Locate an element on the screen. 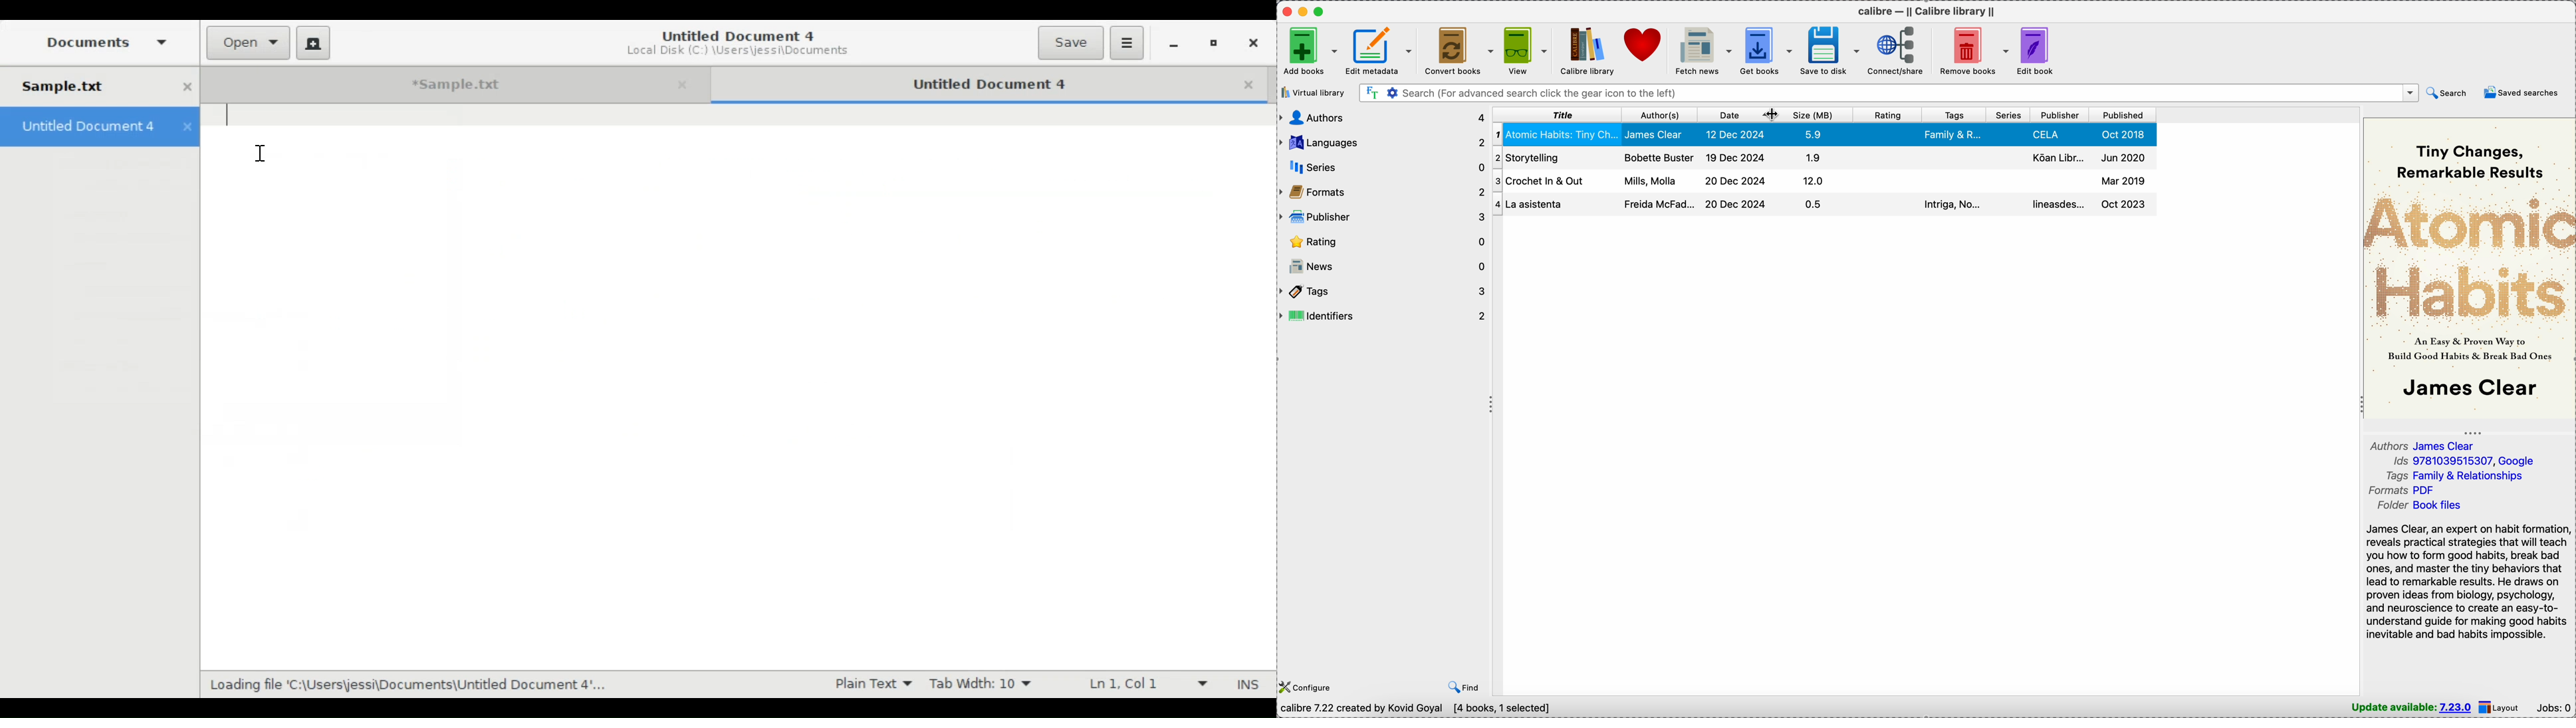  update available: 7.23.0 is located at coordinates (2411, 707).